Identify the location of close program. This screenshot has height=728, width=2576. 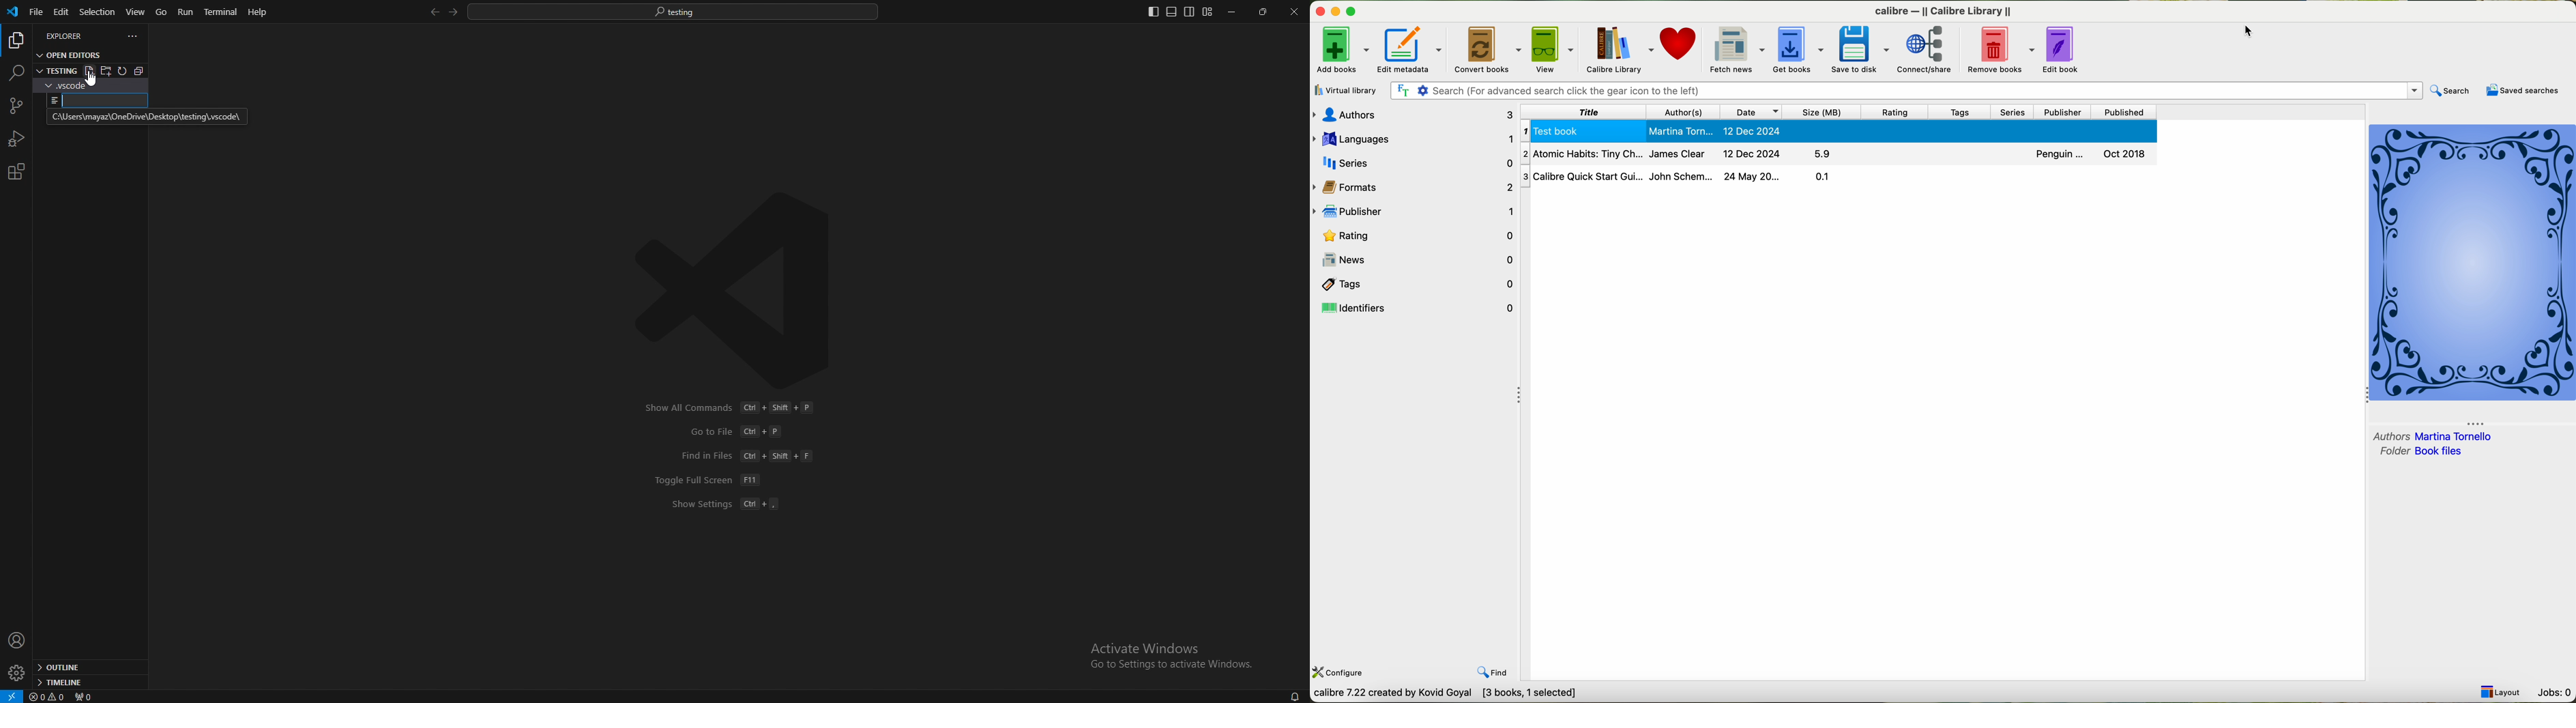
(1318, 8).